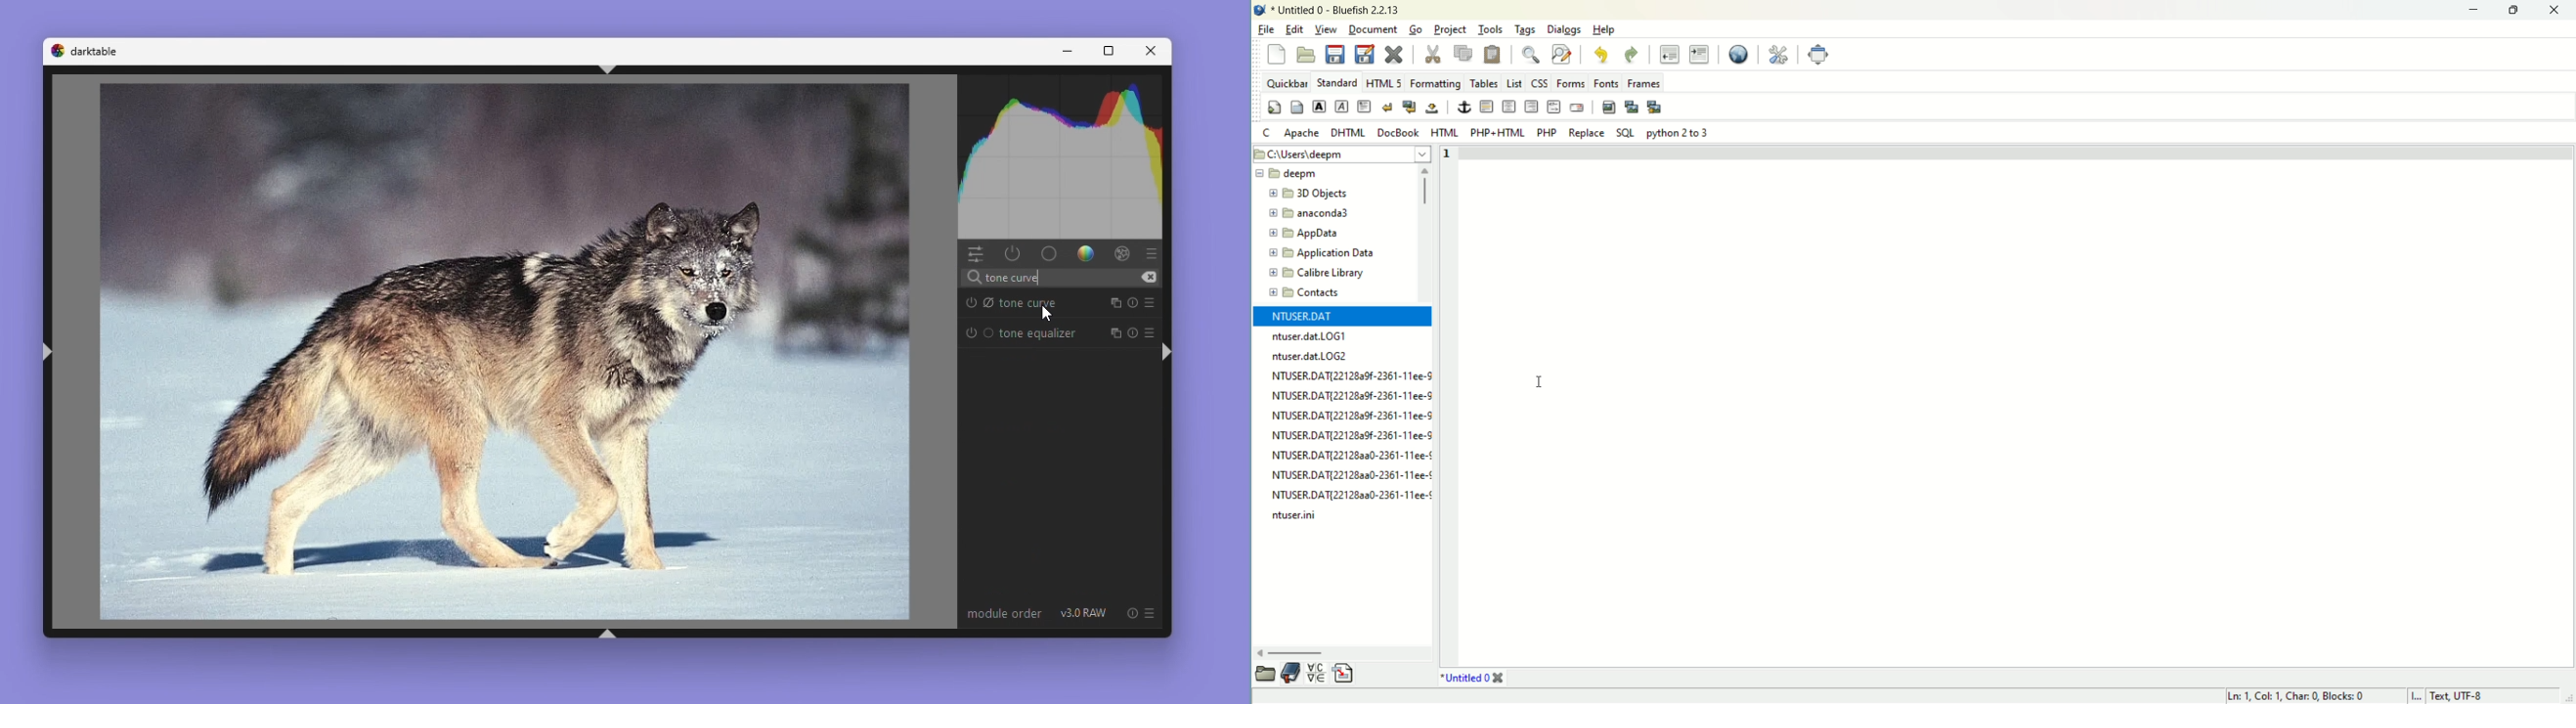 This screenshot has width=2576, height=728. Describe the element at coordinates (1267, 674) in the screenshot. I see `file browser` at that location.